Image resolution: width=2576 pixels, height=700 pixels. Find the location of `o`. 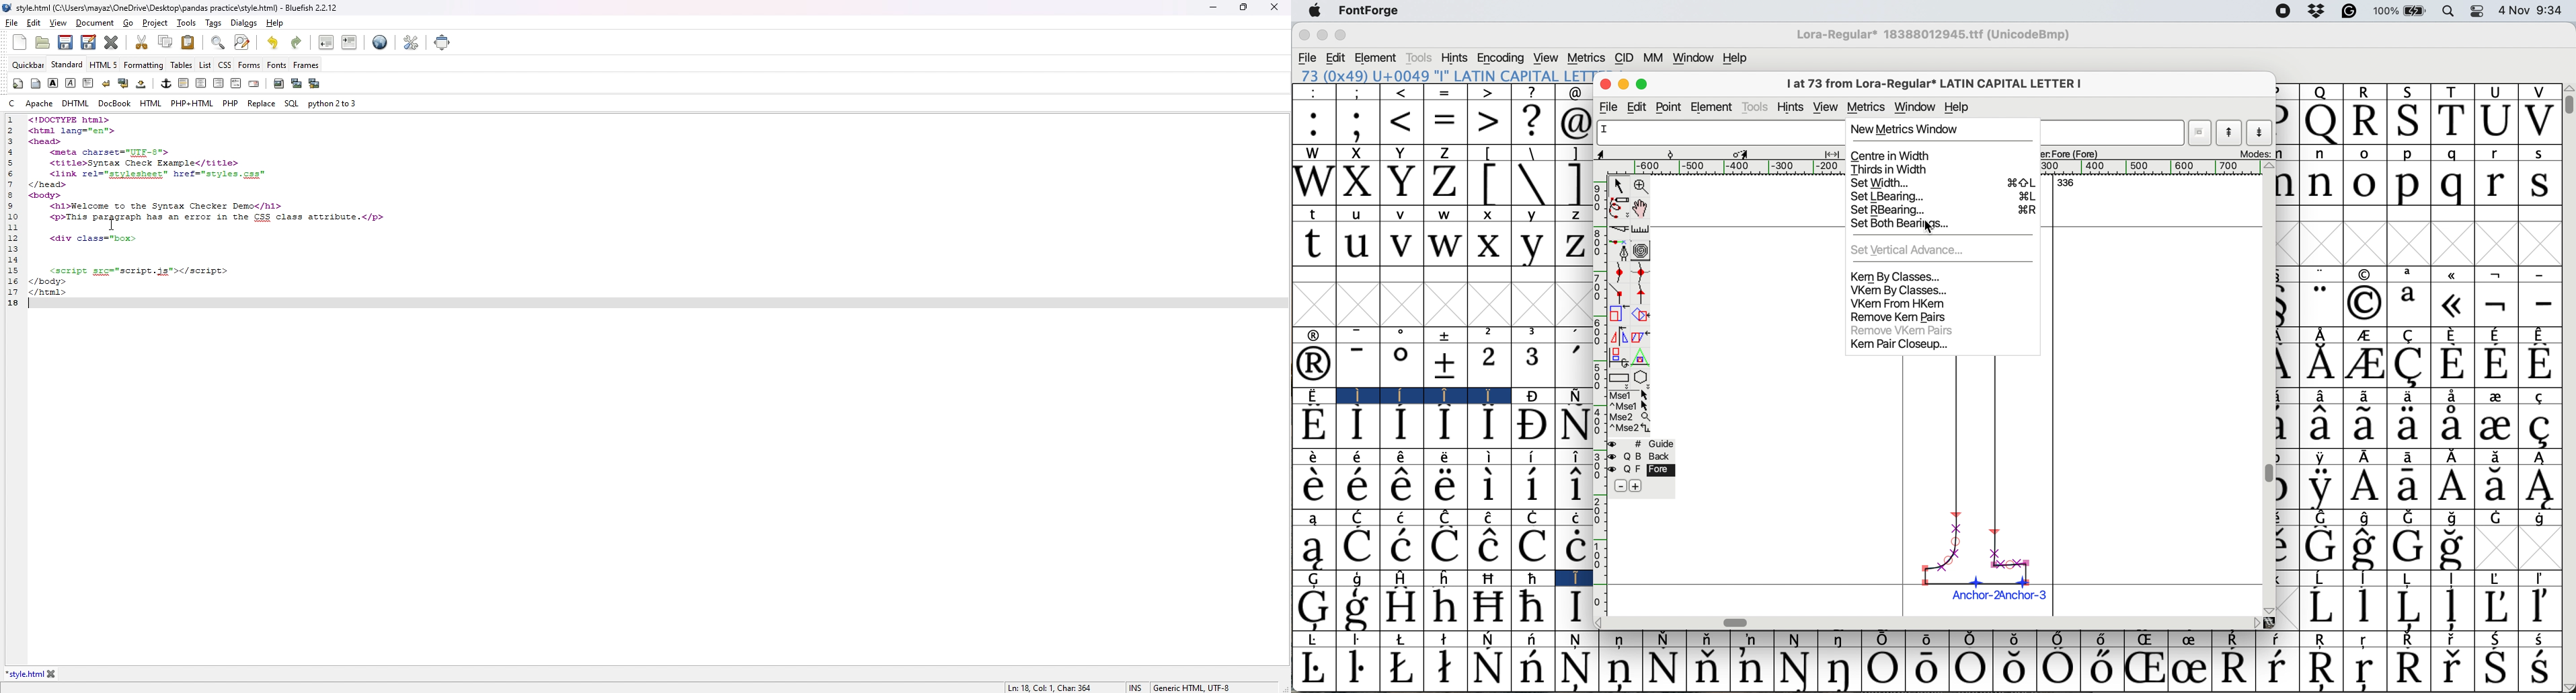

o is located at coordinates (2365, 153).